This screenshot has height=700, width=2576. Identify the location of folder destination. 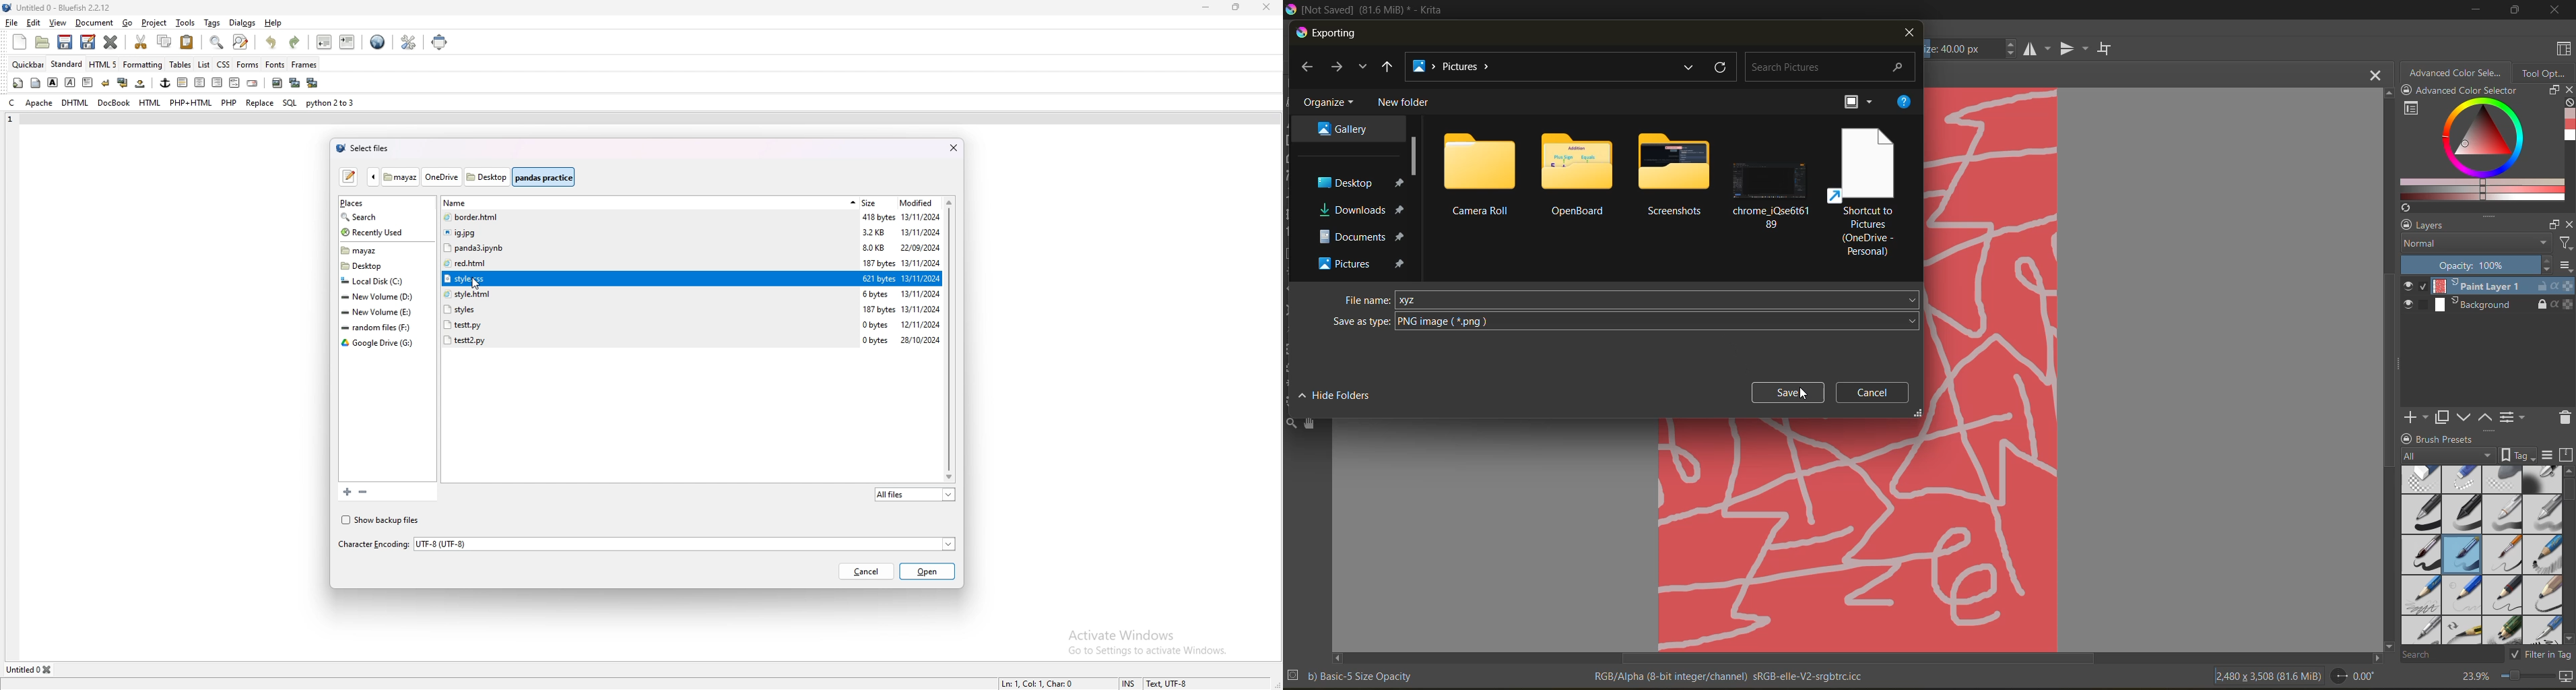
(1362, 237).